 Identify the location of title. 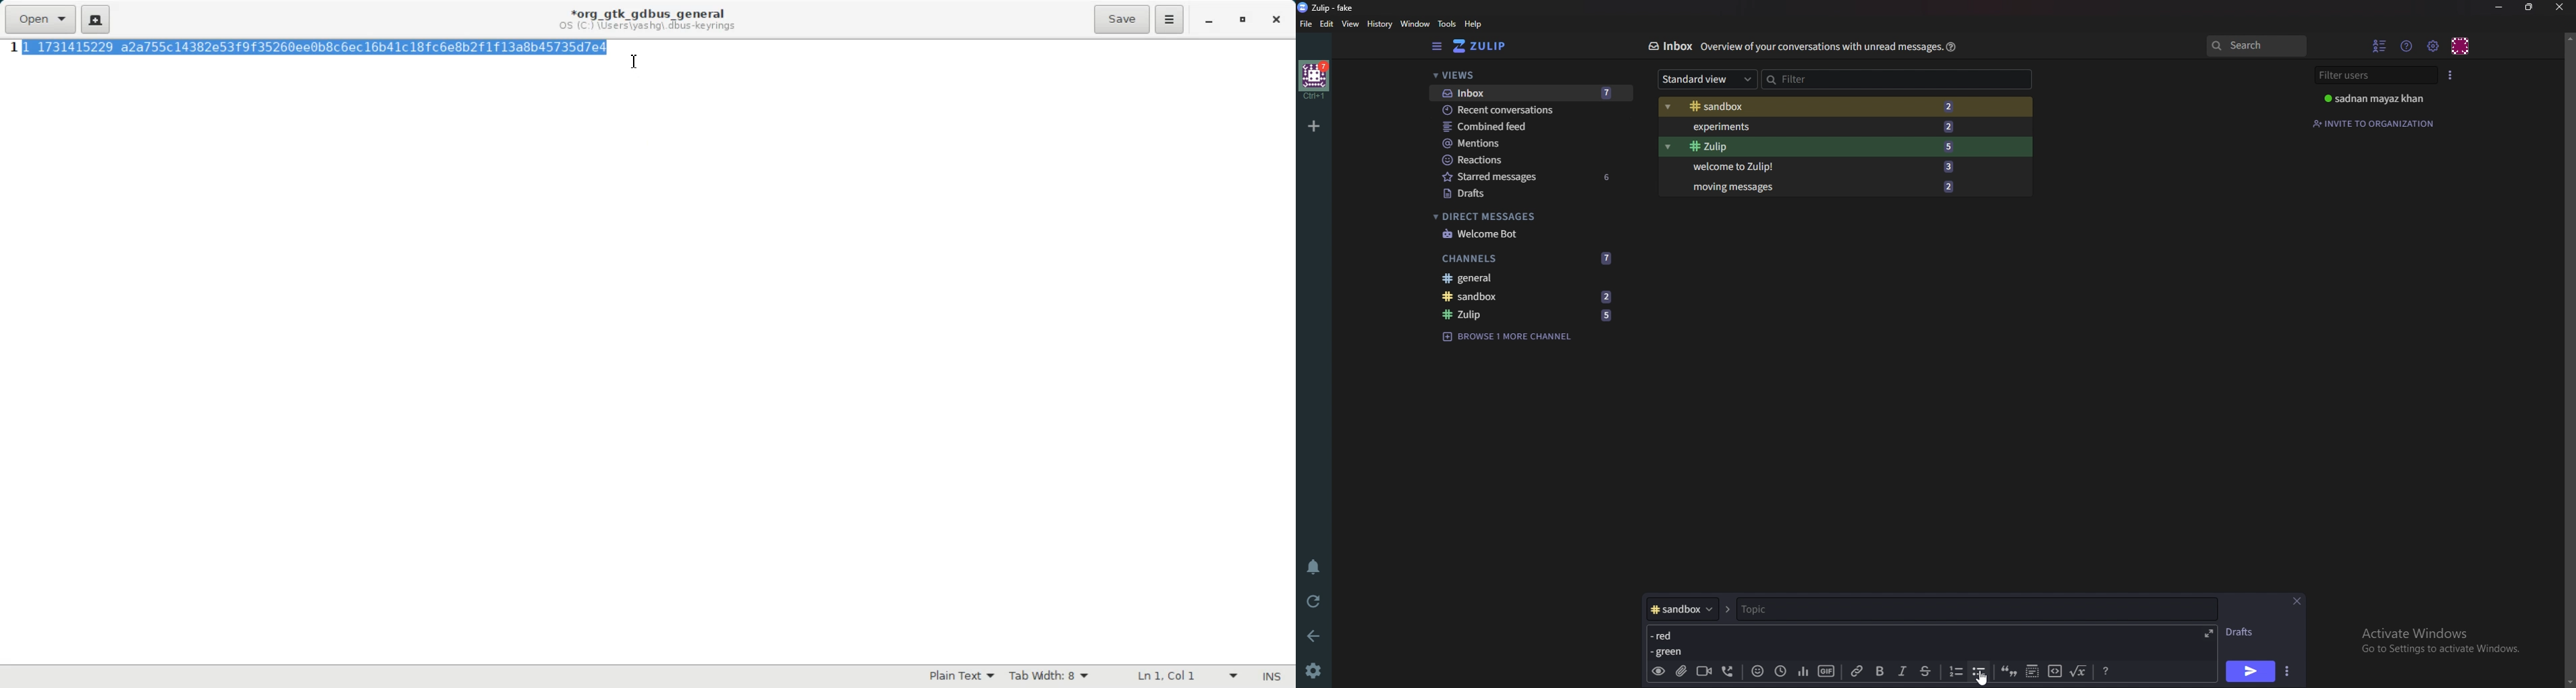
(1332, 7).